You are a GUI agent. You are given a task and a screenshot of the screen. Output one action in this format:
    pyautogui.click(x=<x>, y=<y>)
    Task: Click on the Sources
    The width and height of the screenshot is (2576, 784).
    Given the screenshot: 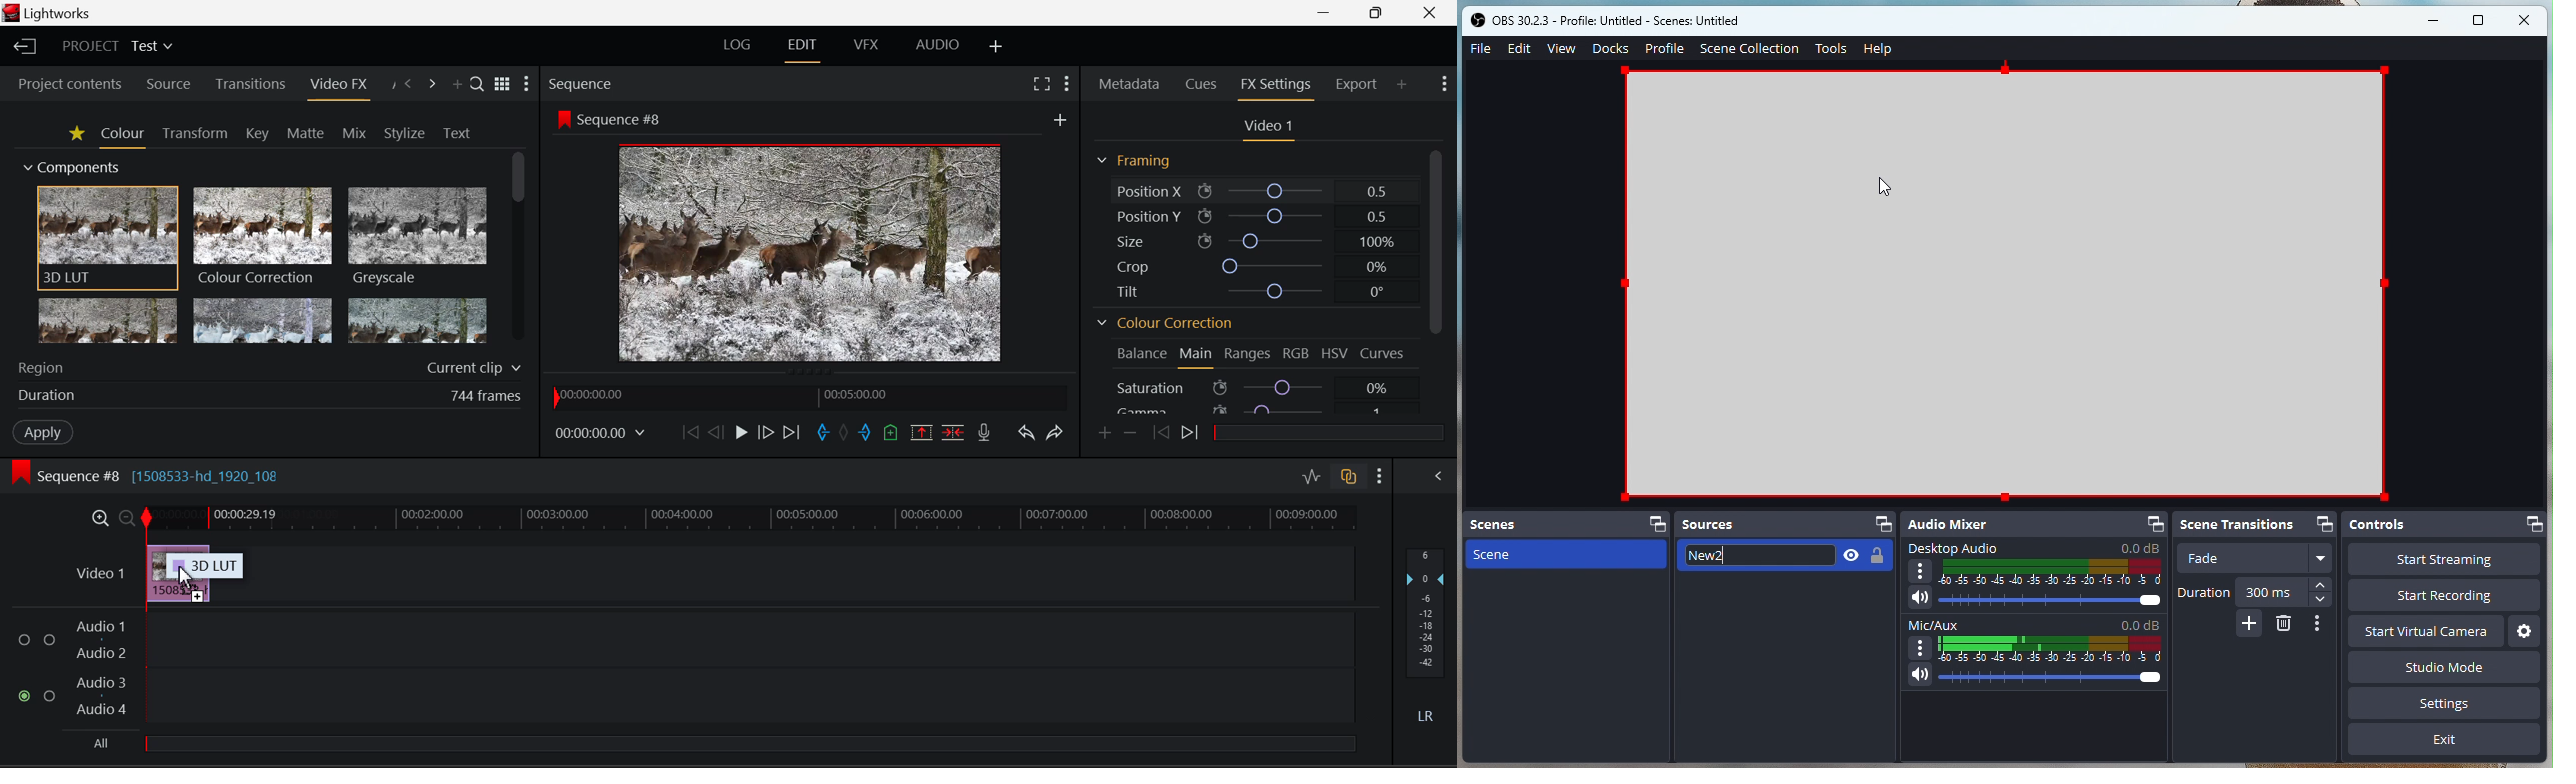 What is the action you would take?
    pyautogui.click(x=1785, y=524)
    